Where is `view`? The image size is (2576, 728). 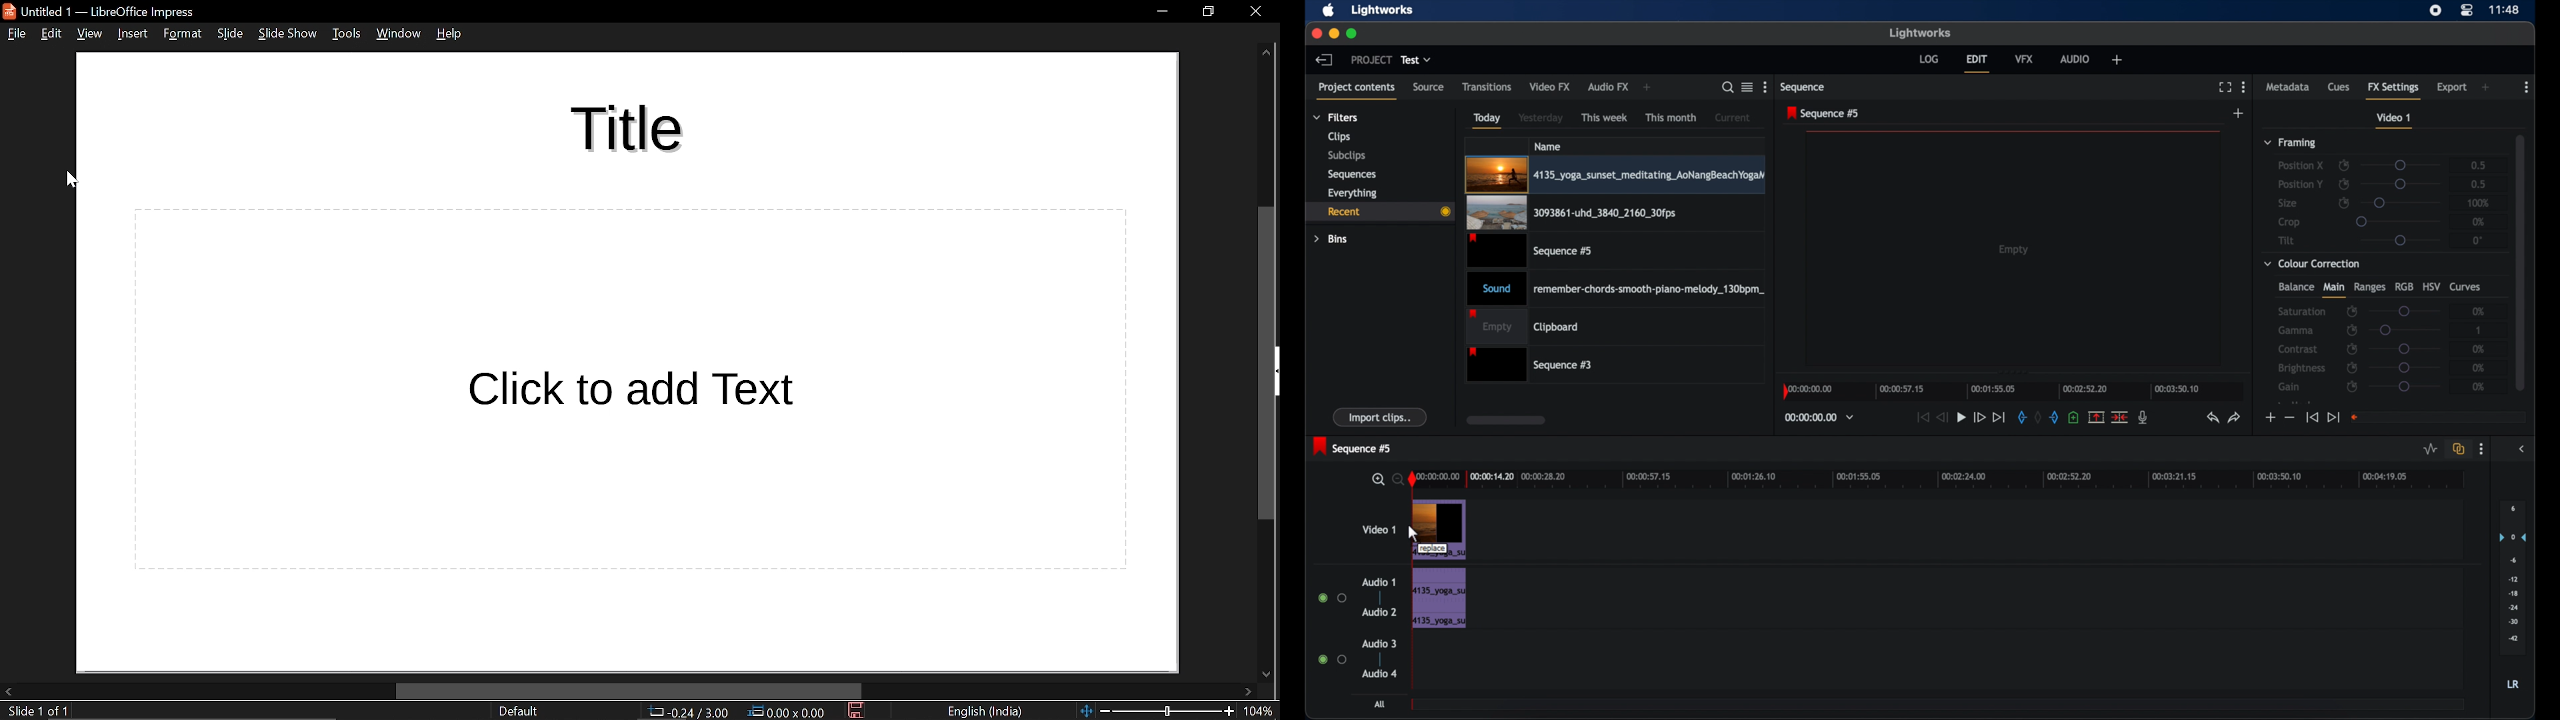
view is located at coordinates (94, 34).